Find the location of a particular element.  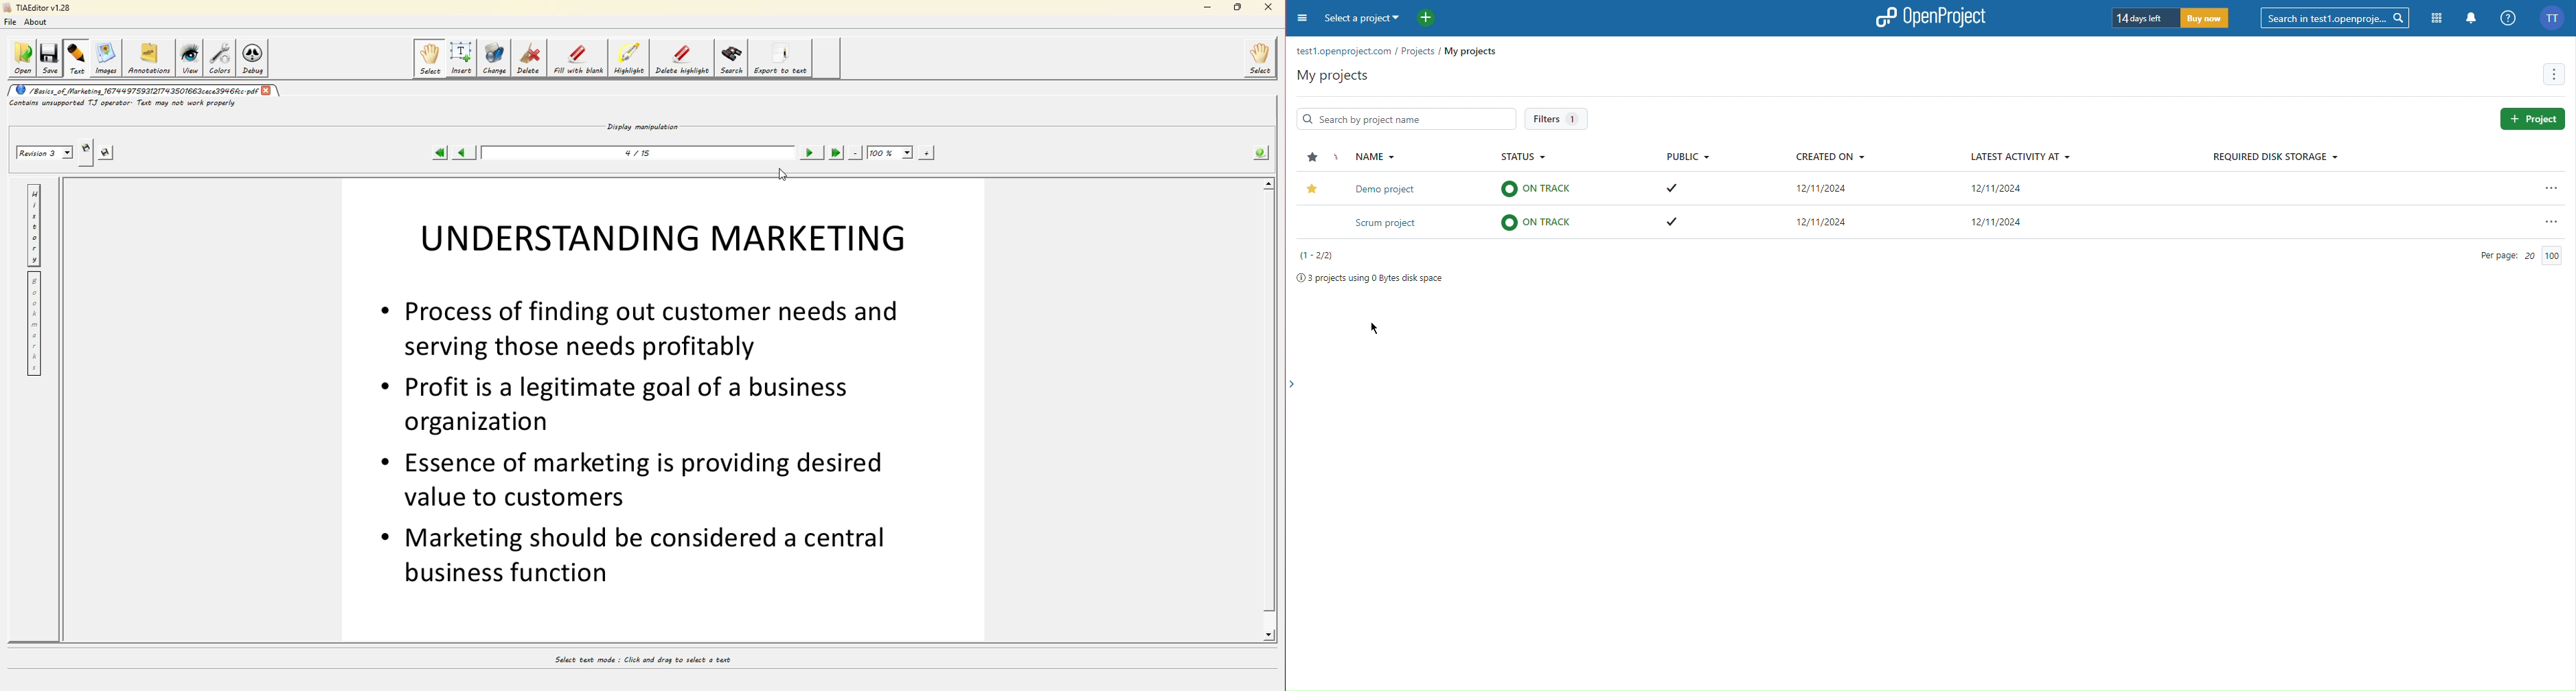

text is located at coordinates (76, 60).